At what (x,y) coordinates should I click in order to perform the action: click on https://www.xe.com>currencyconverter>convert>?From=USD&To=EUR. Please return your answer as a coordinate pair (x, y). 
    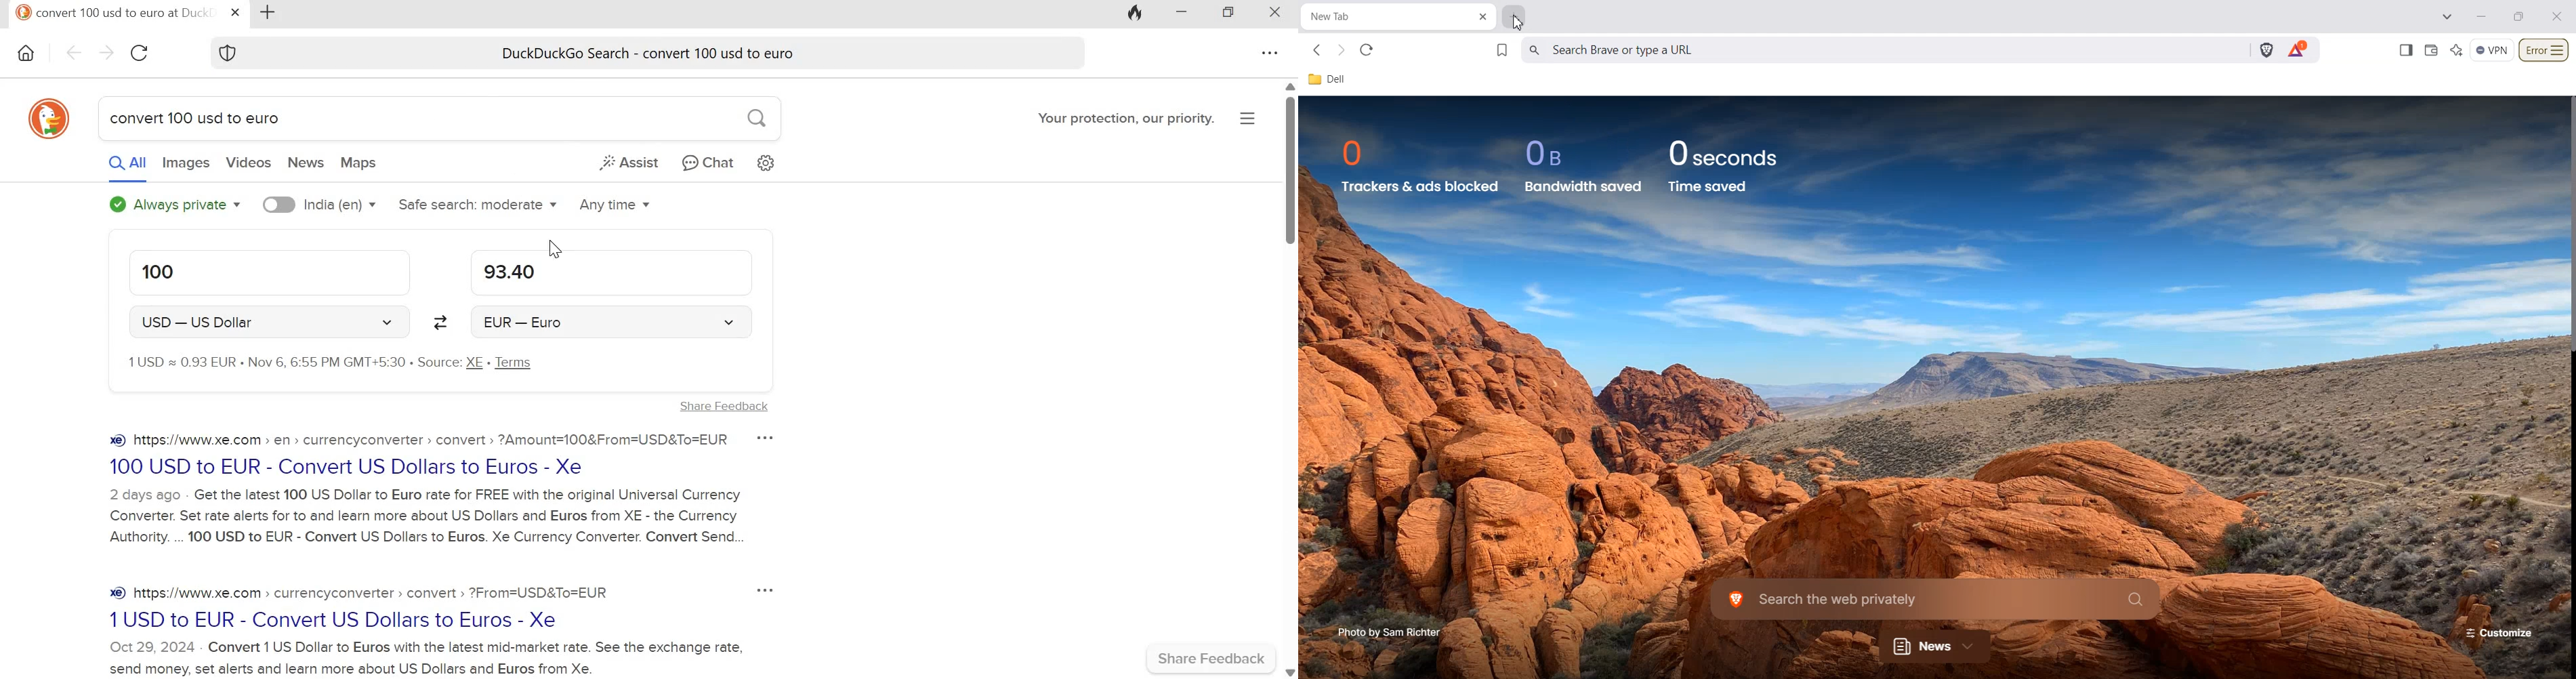
    Looking at the image, I should click on (356, 593).